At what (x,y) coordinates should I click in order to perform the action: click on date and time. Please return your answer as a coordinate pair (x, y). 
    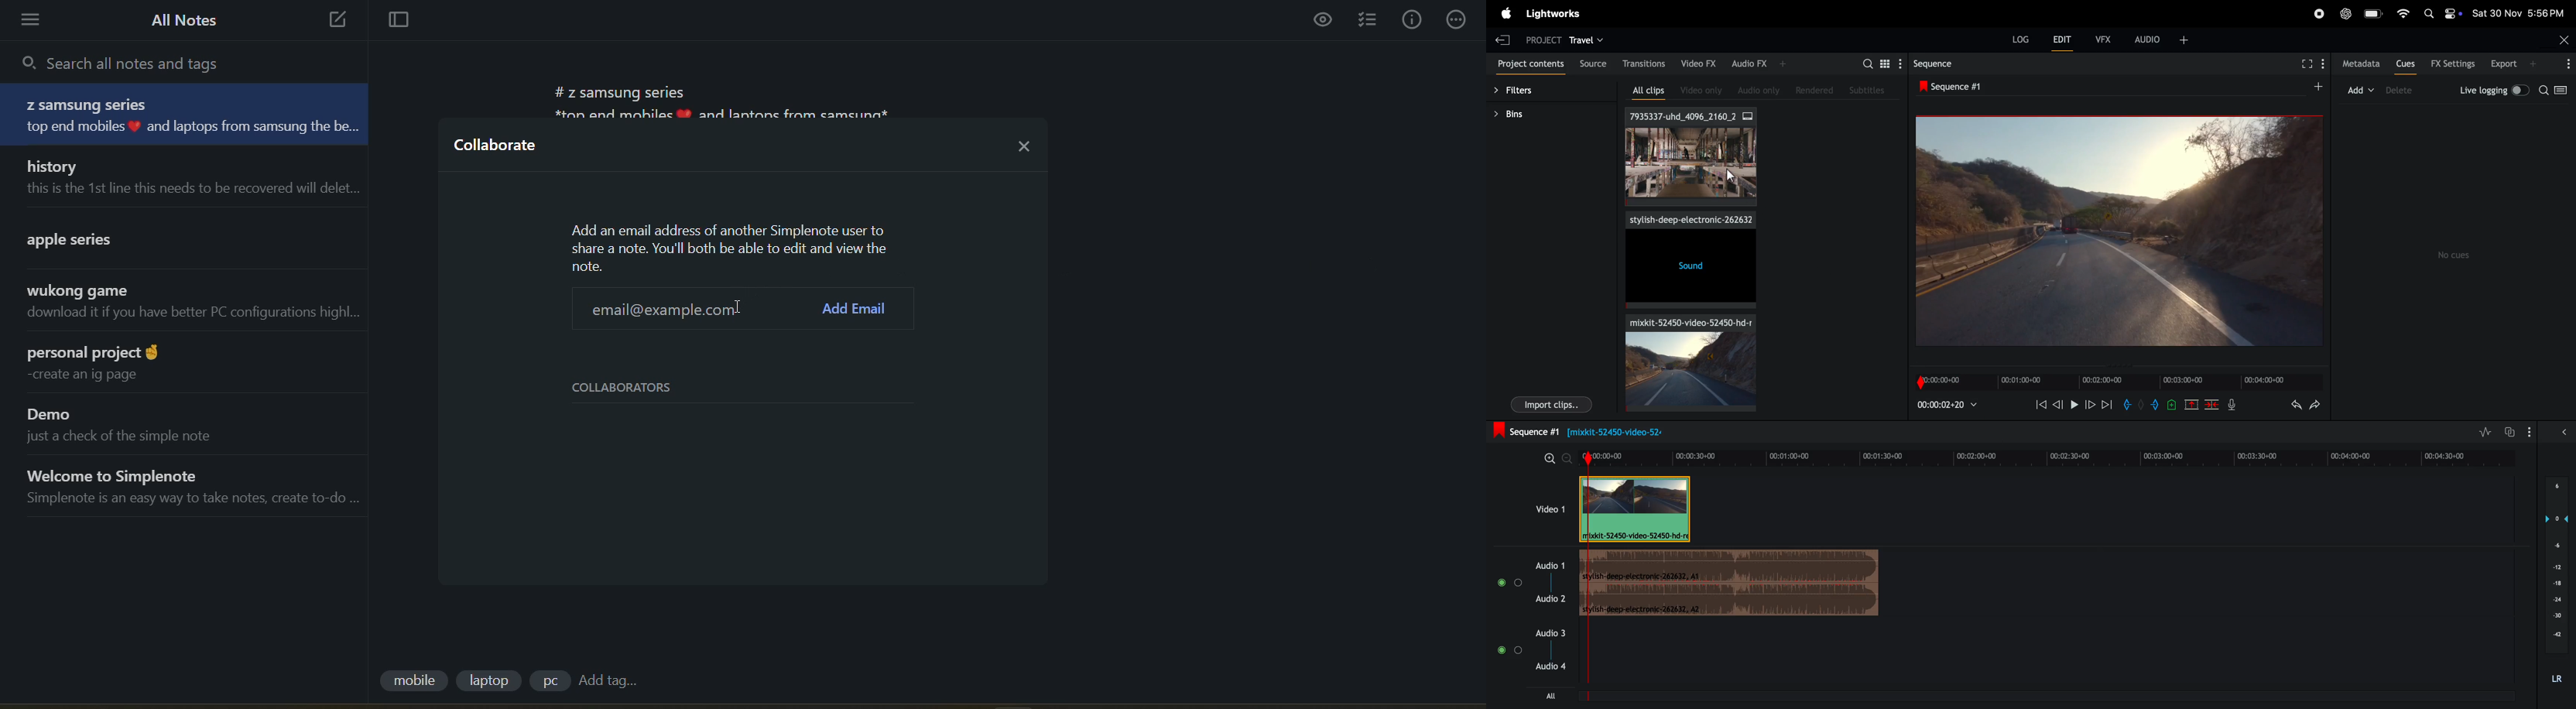
    Looking at the image, I should click on (2519, 13).